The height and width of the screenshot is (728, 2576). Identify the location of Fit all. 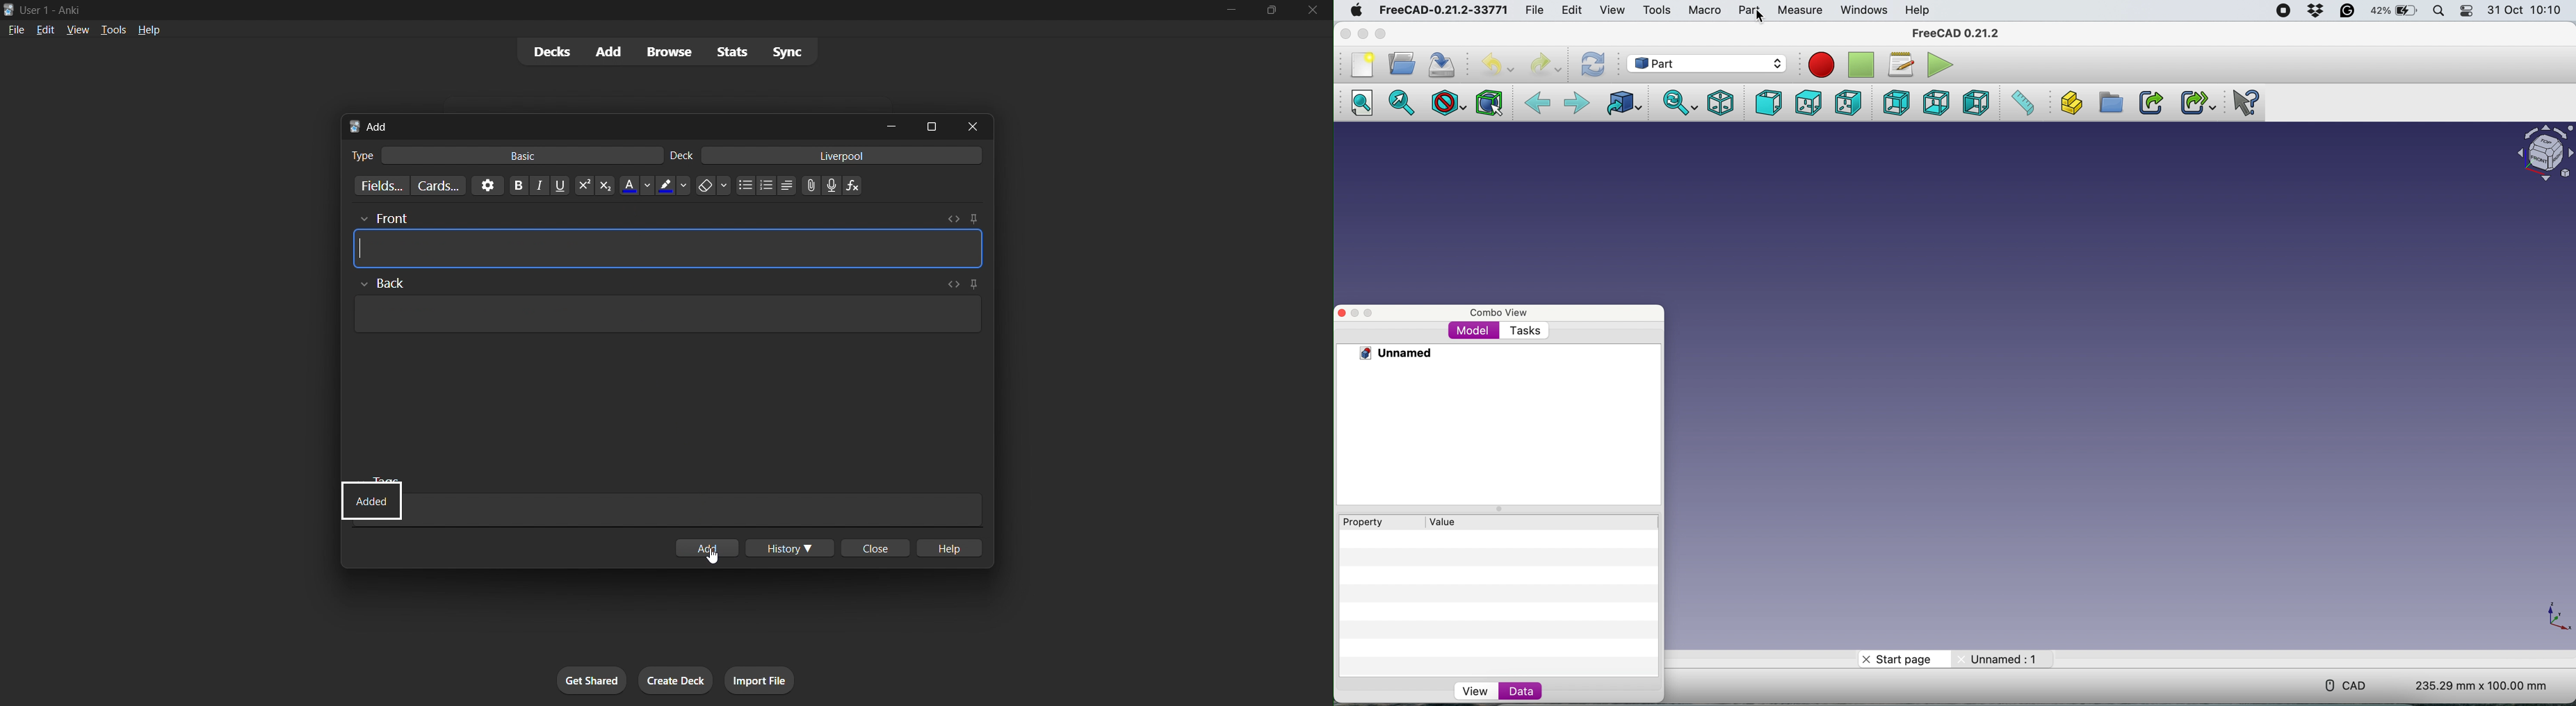
(1361, 101).